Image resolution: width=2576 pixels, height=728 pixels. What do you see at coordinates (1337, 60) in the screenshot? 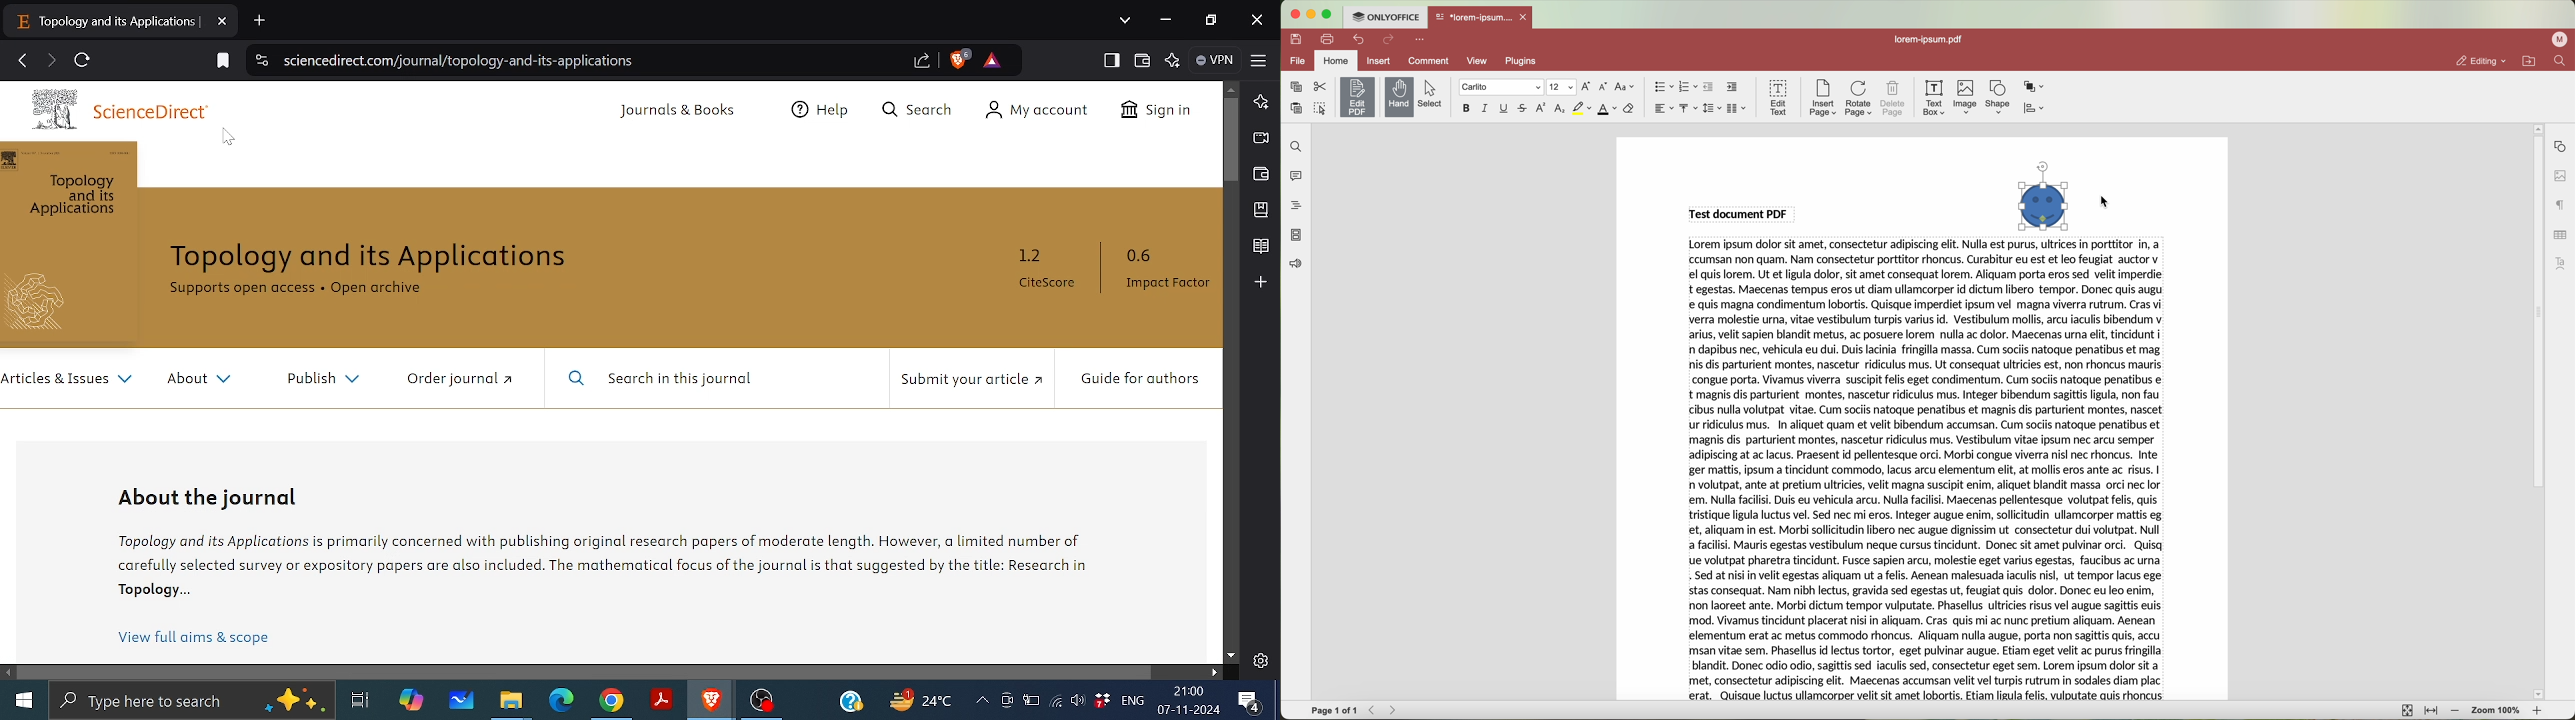
I see `home` at bounding box center [1337, 60].